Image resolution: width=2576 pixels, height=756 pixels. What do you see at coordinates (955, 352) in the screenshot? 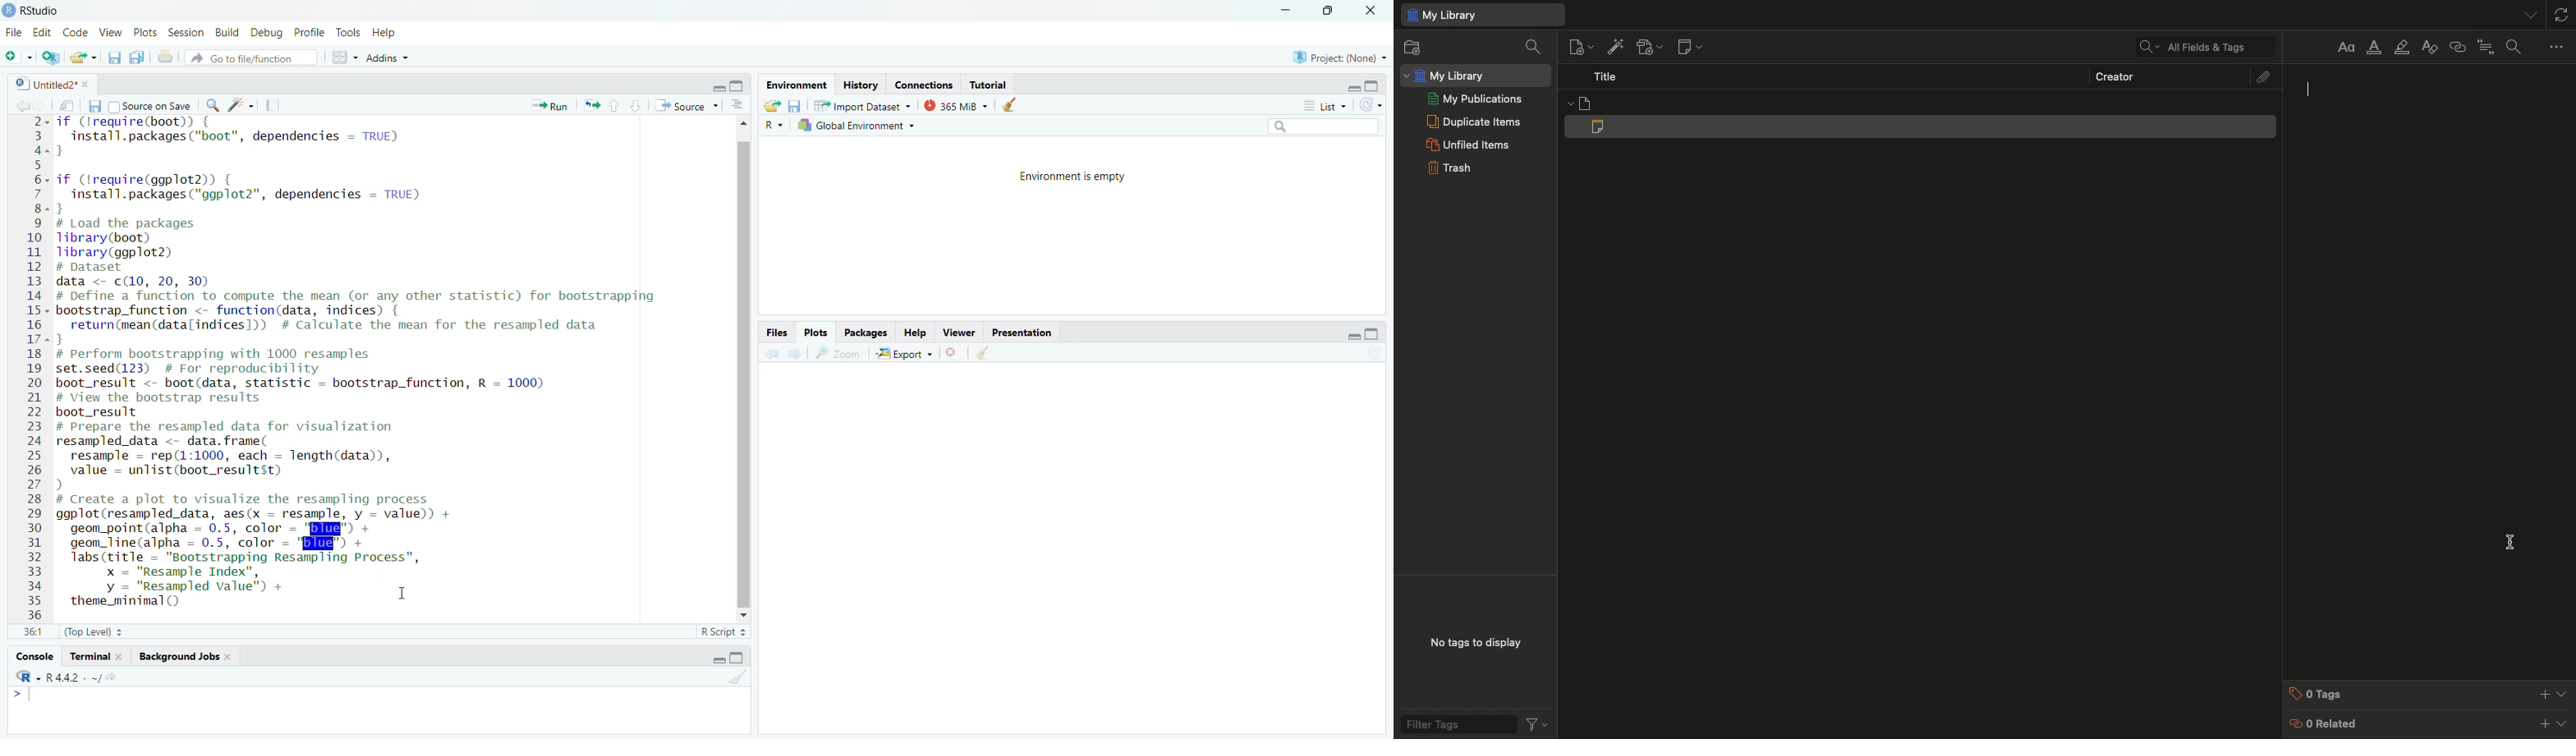
I see `clear current plots` at bounding box center [955, 352].